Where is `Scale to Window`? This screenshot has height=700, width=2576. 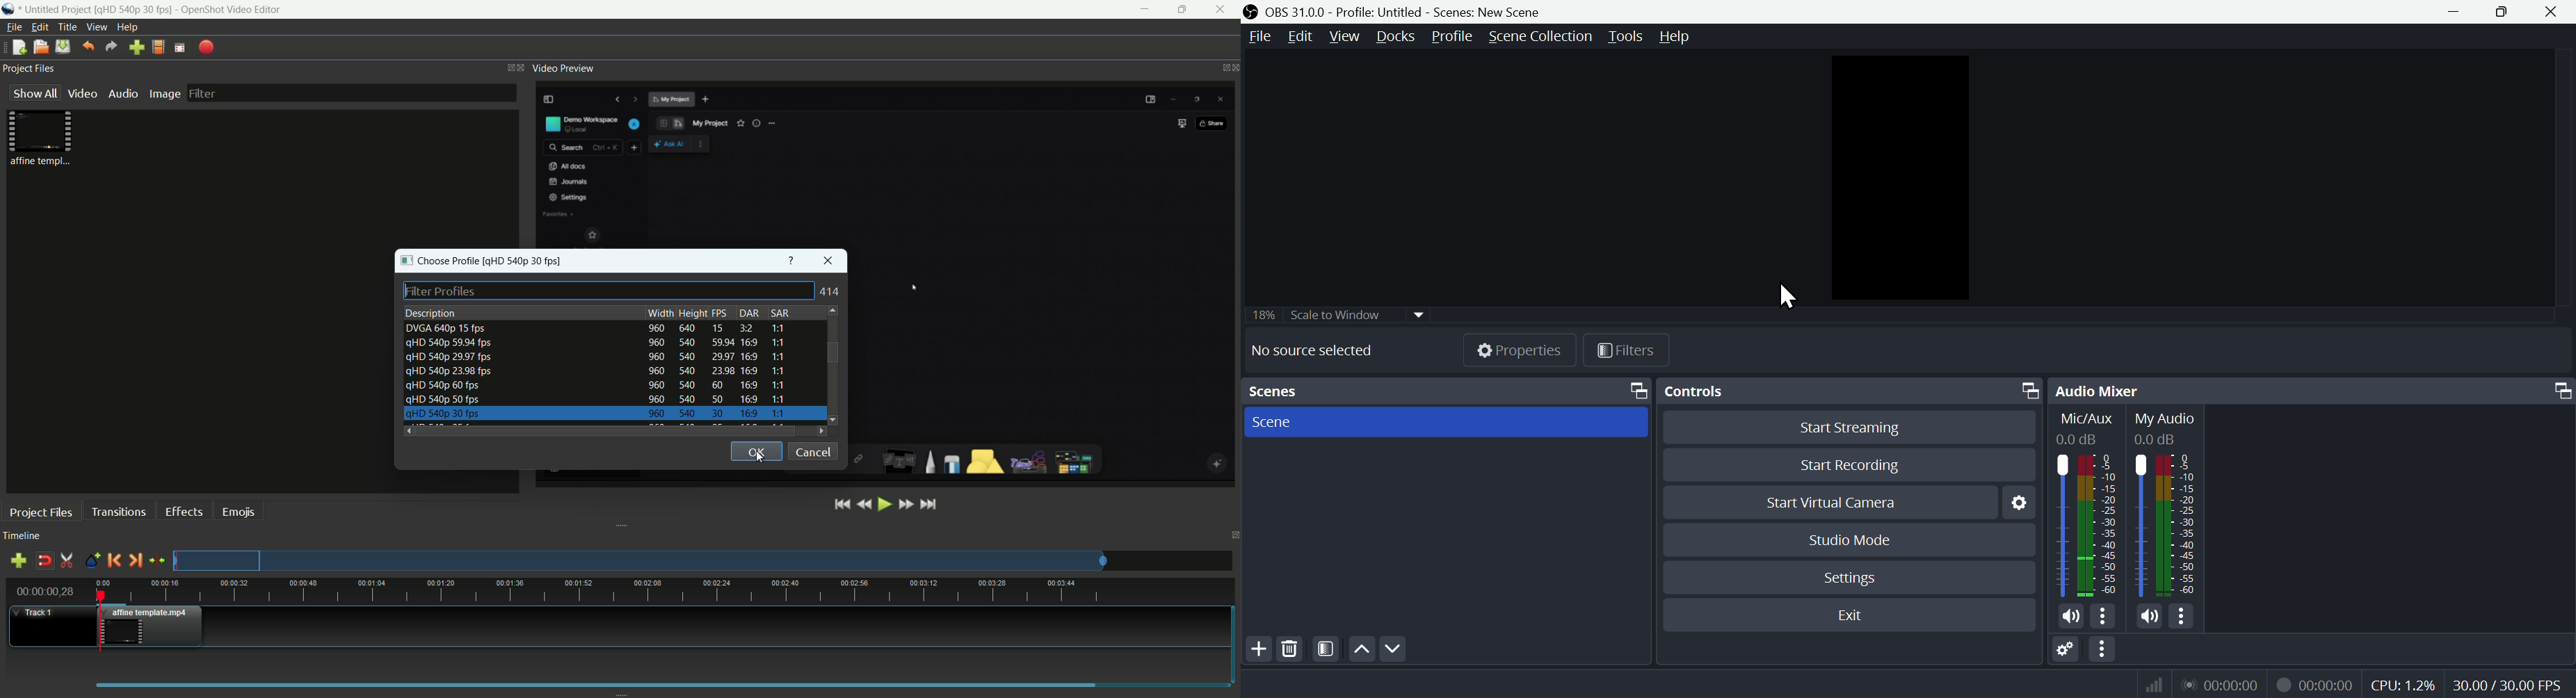 Scale to Window is located at coordinates (1357, 314).